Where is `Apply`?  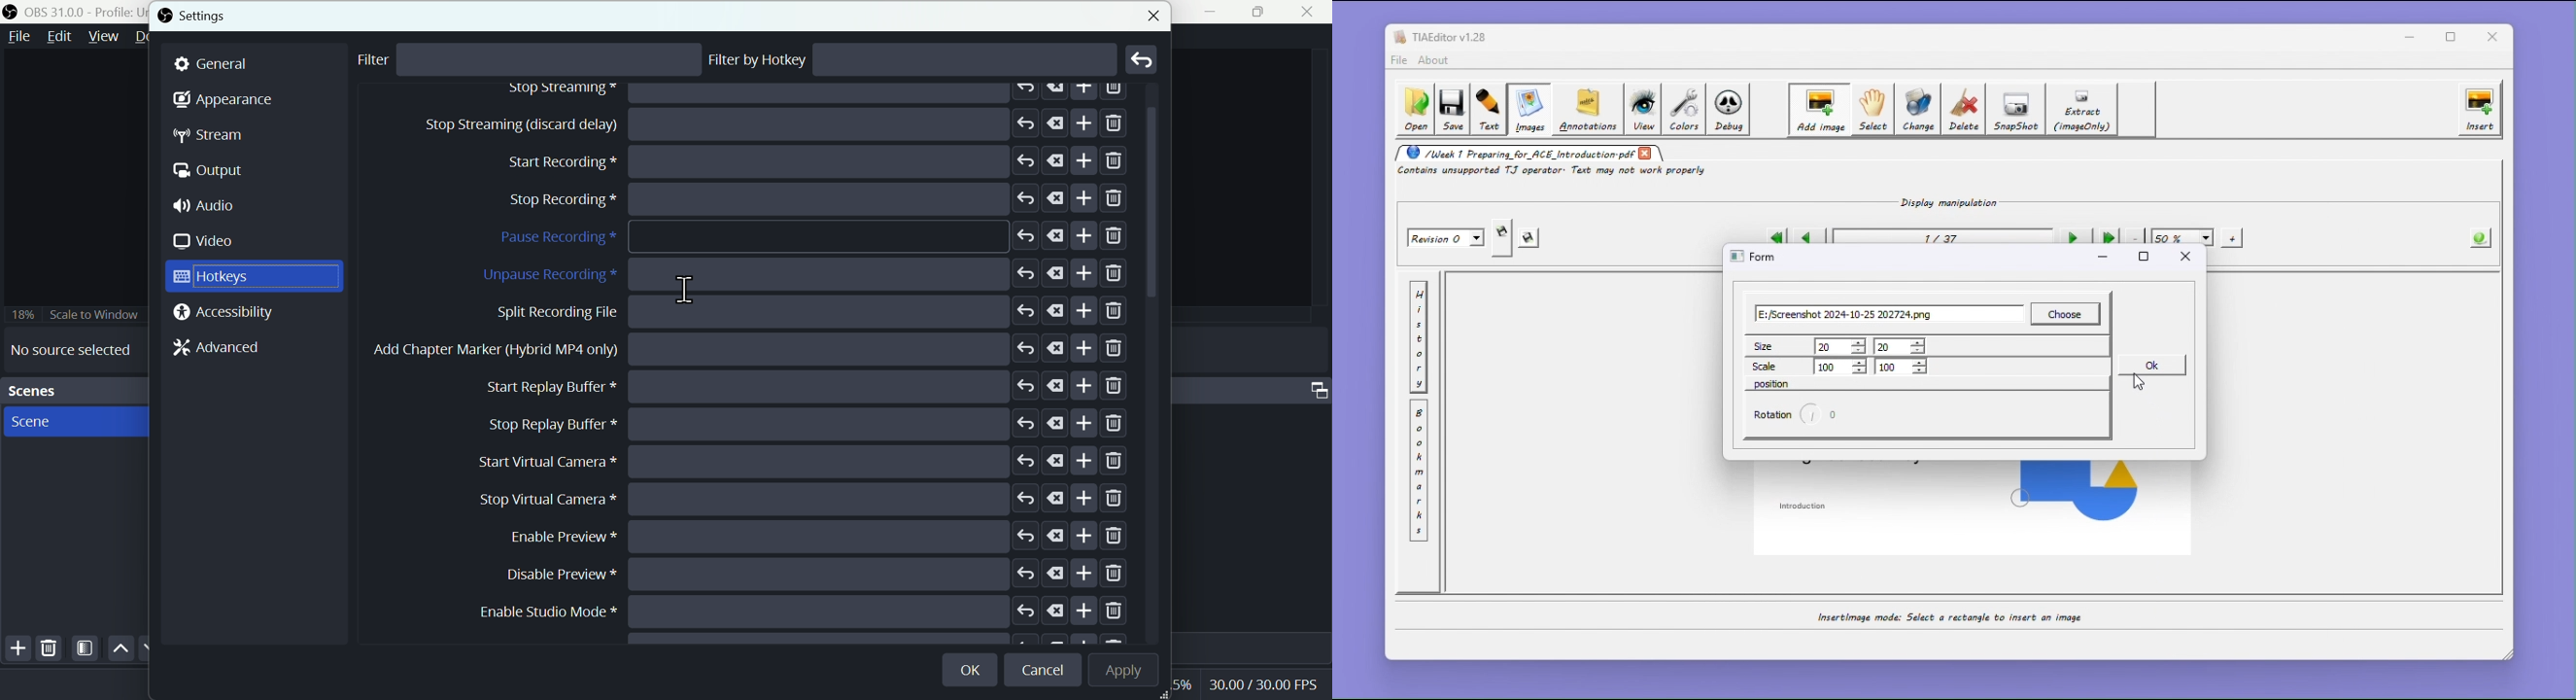
Apply is located at coordinates (1121, 671).